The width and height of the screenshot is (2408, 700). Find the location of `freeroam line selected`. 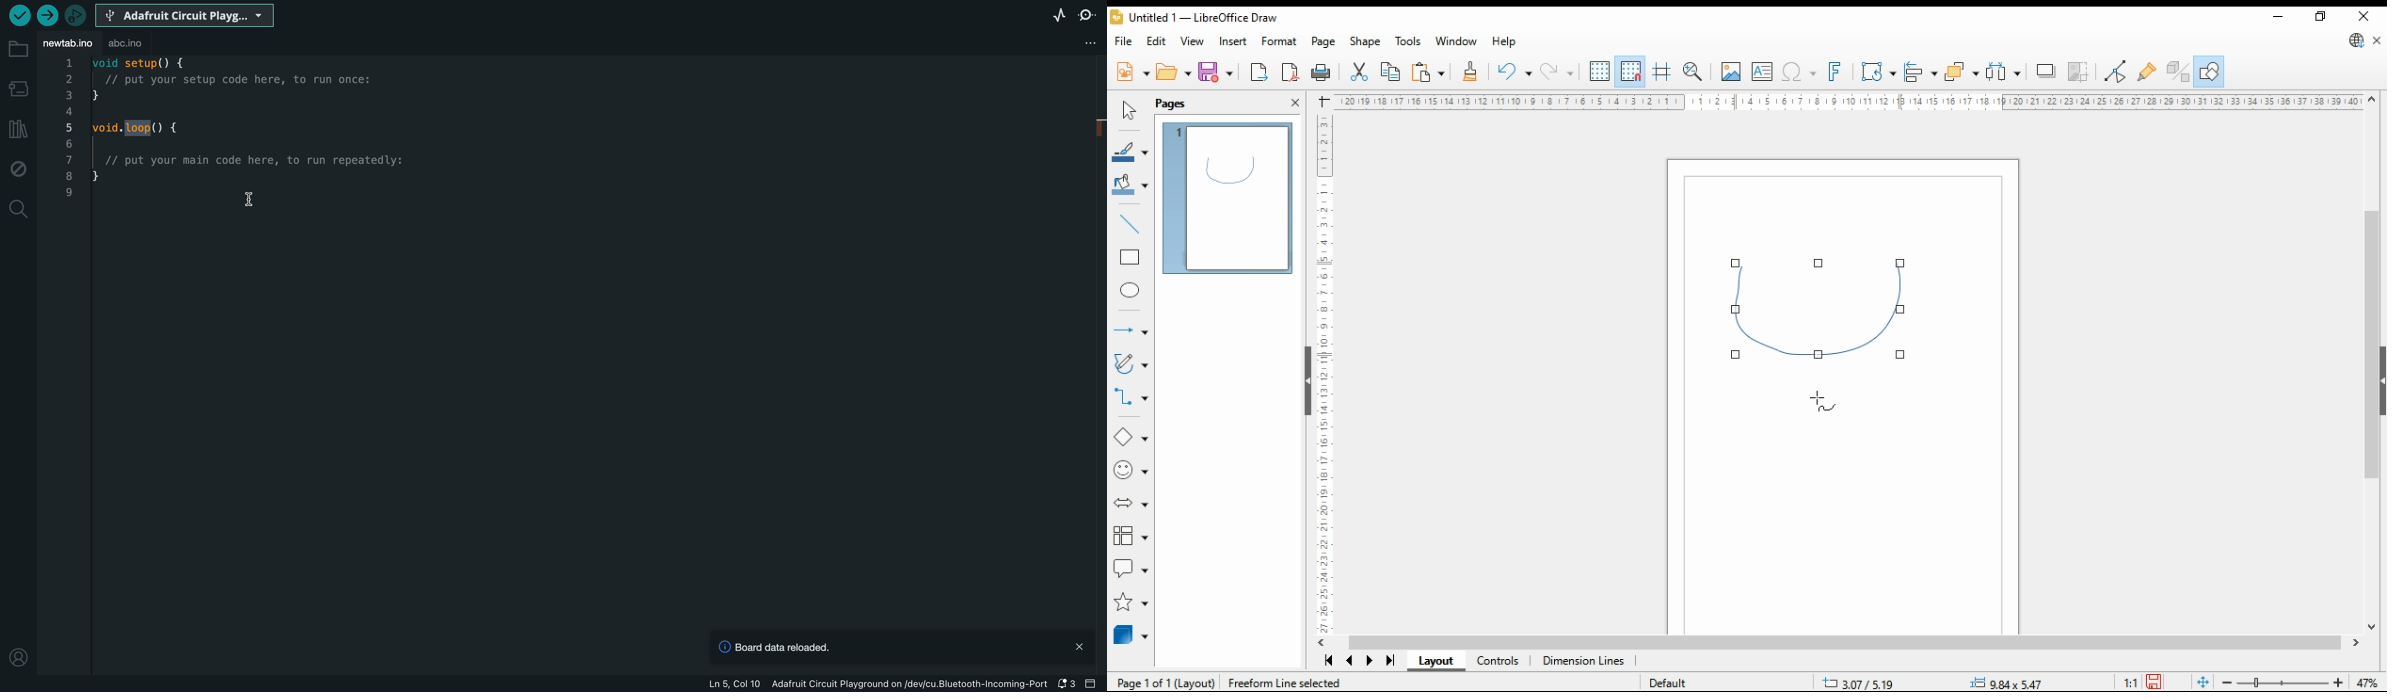

freeroam line selected is located at coordinates (1284, 682).